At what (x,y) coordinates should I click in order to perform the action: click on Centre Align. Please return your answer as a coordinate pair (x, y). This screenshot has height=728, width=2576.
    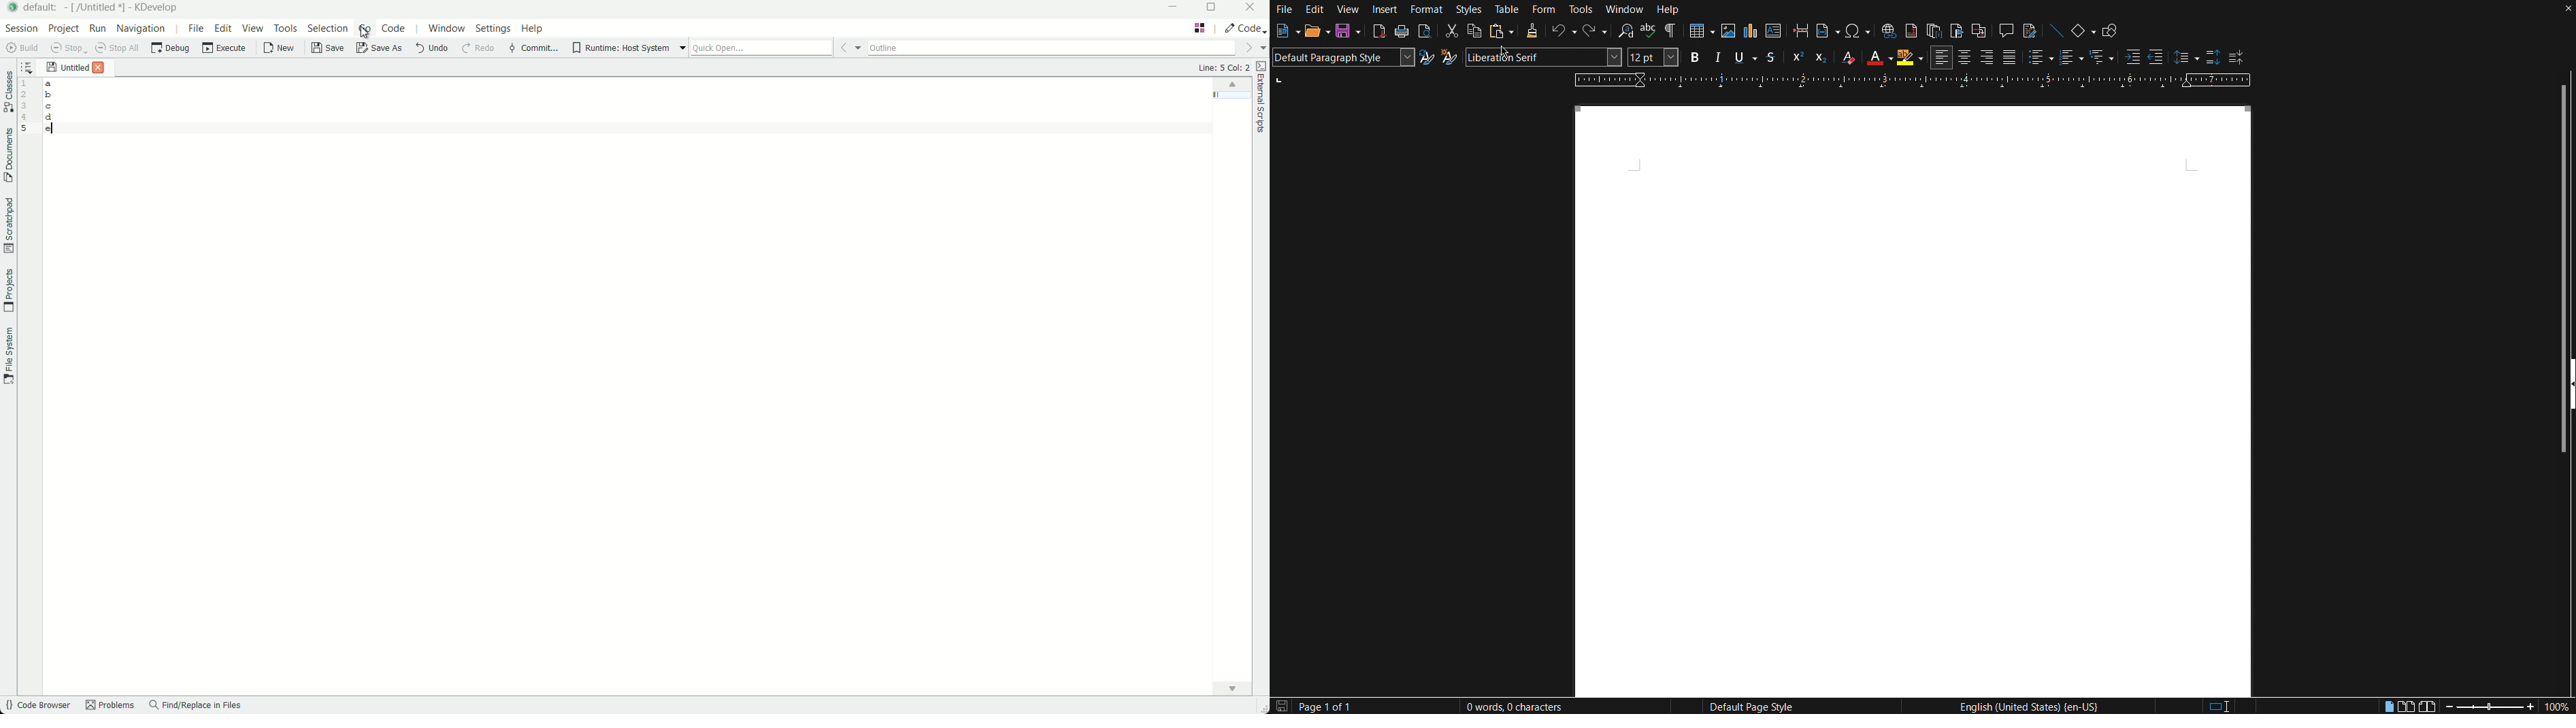
    Looking at the image, I should click on (1965, 58).